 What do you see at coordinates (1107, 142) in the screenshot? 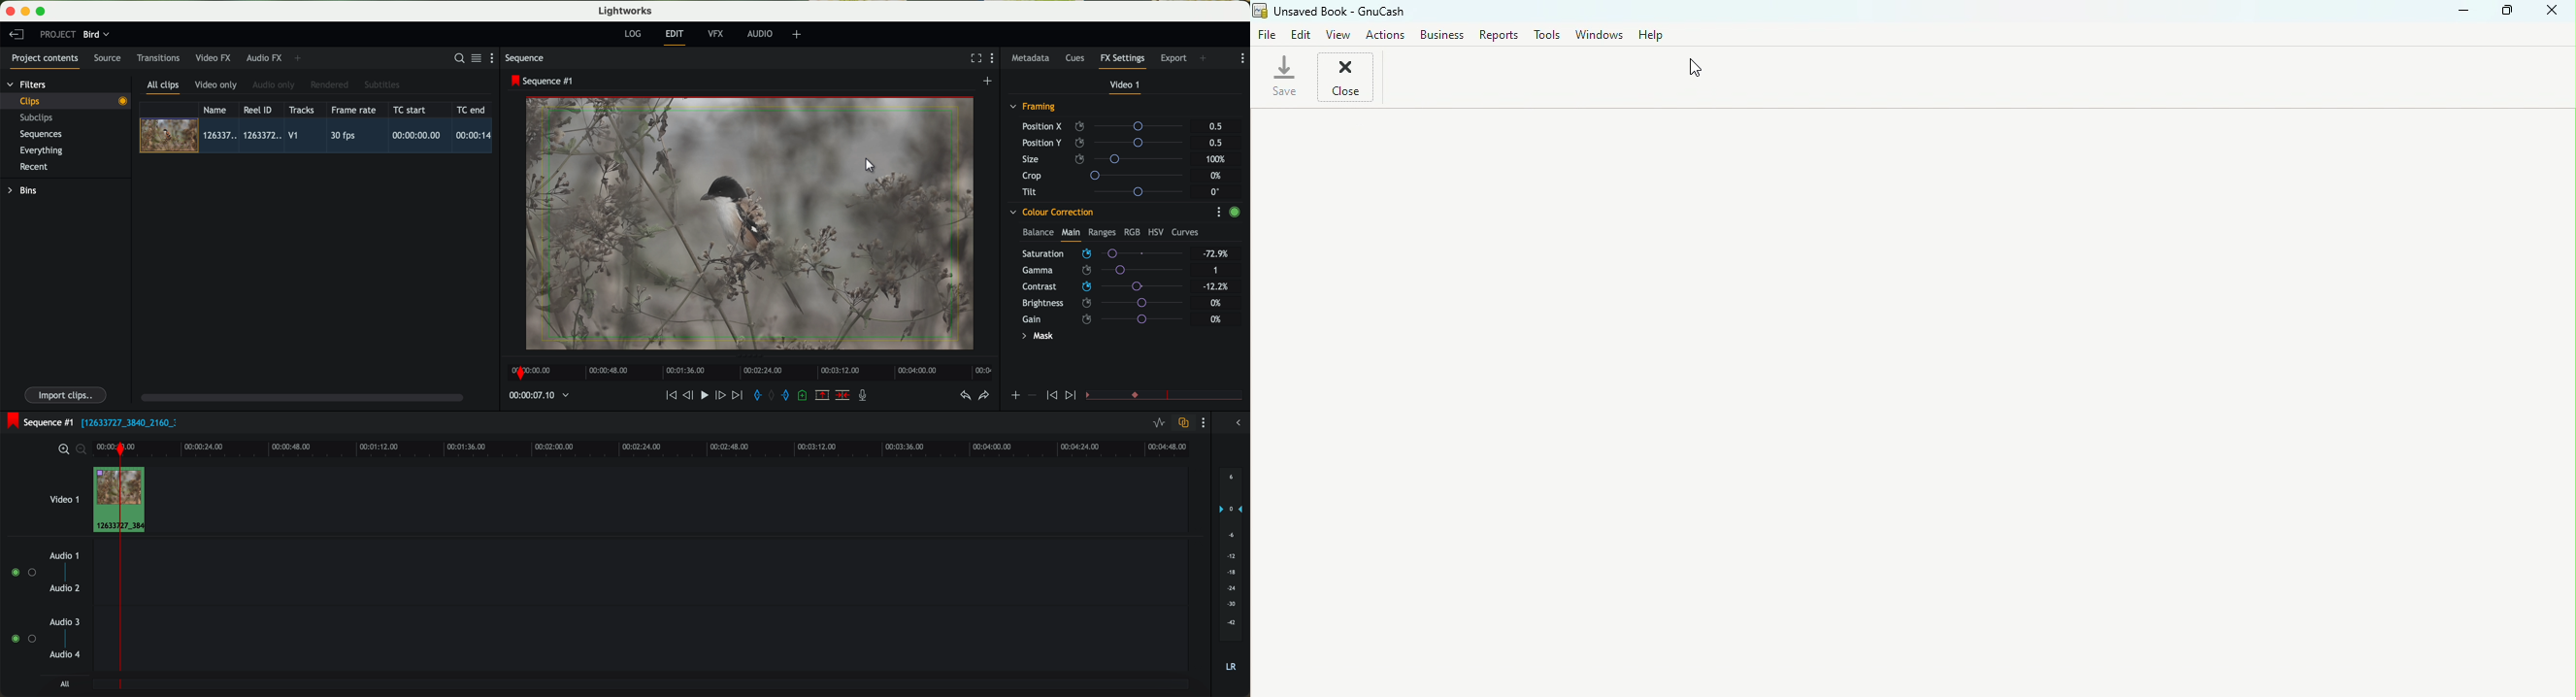
I see `position Y` at bounding box center [1107, 142].